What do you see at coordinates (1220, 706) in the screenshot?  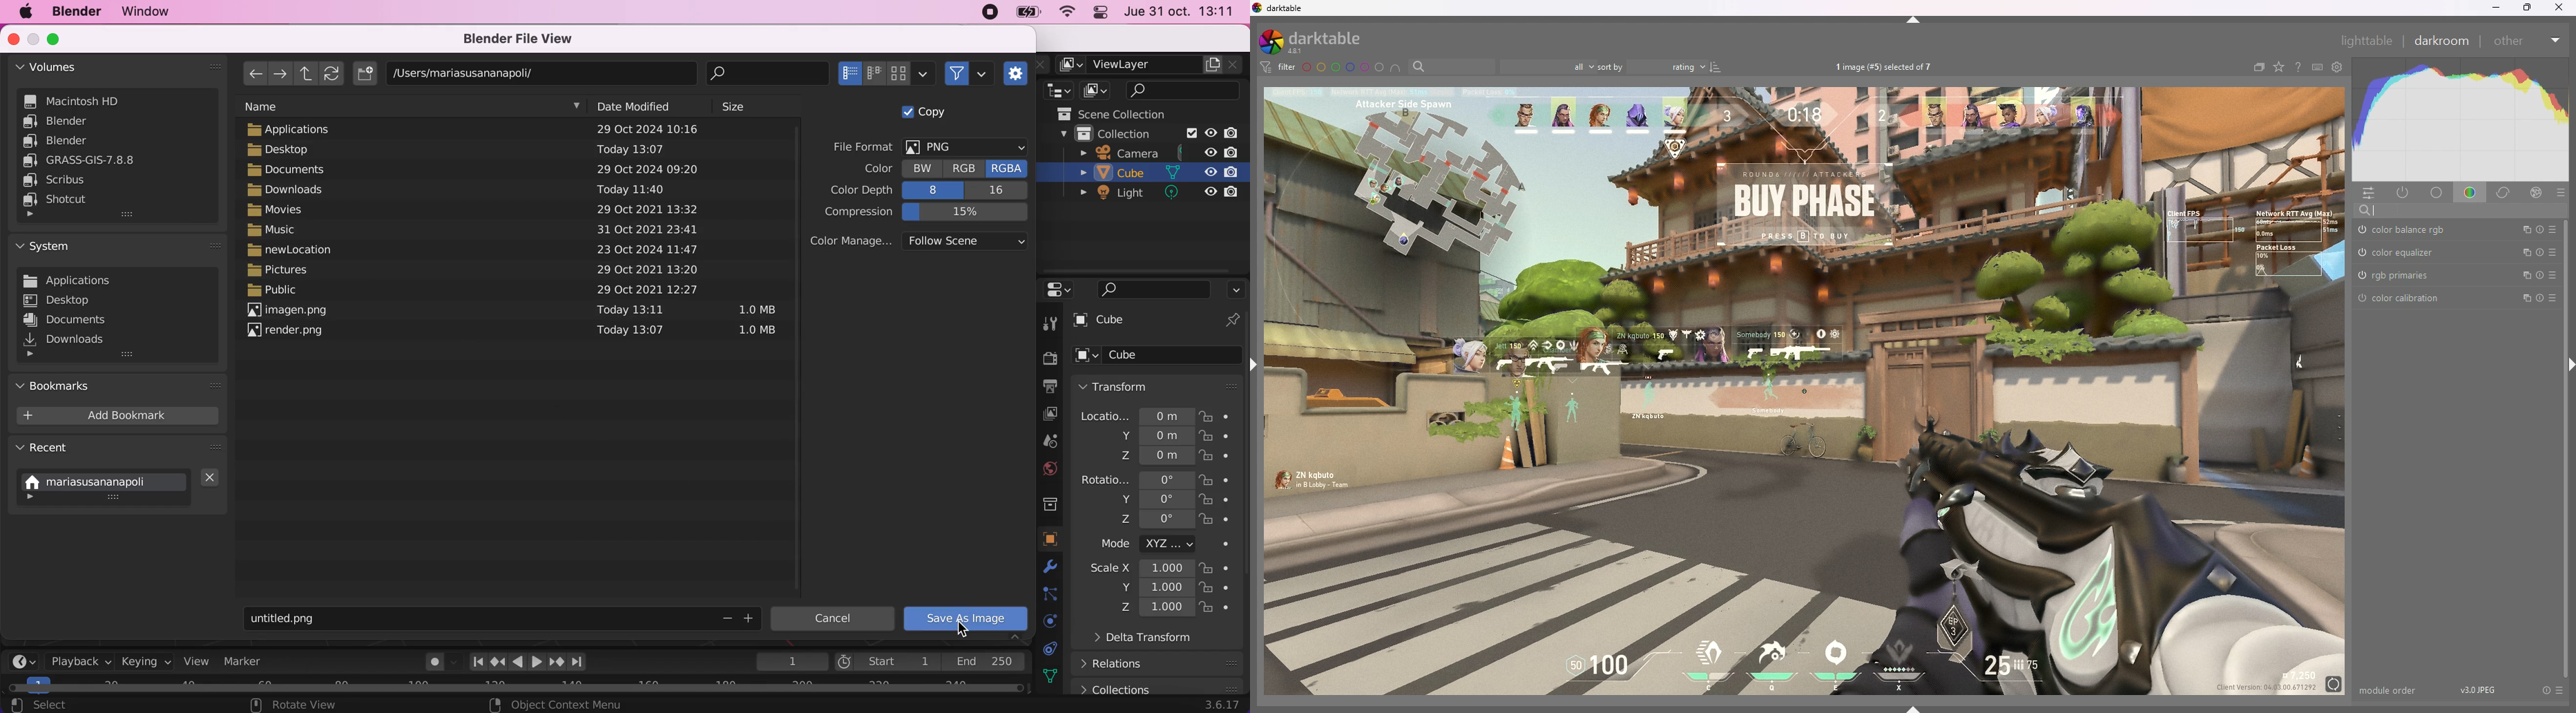 I see `3.6.17` at bounding box center [1220, 706].